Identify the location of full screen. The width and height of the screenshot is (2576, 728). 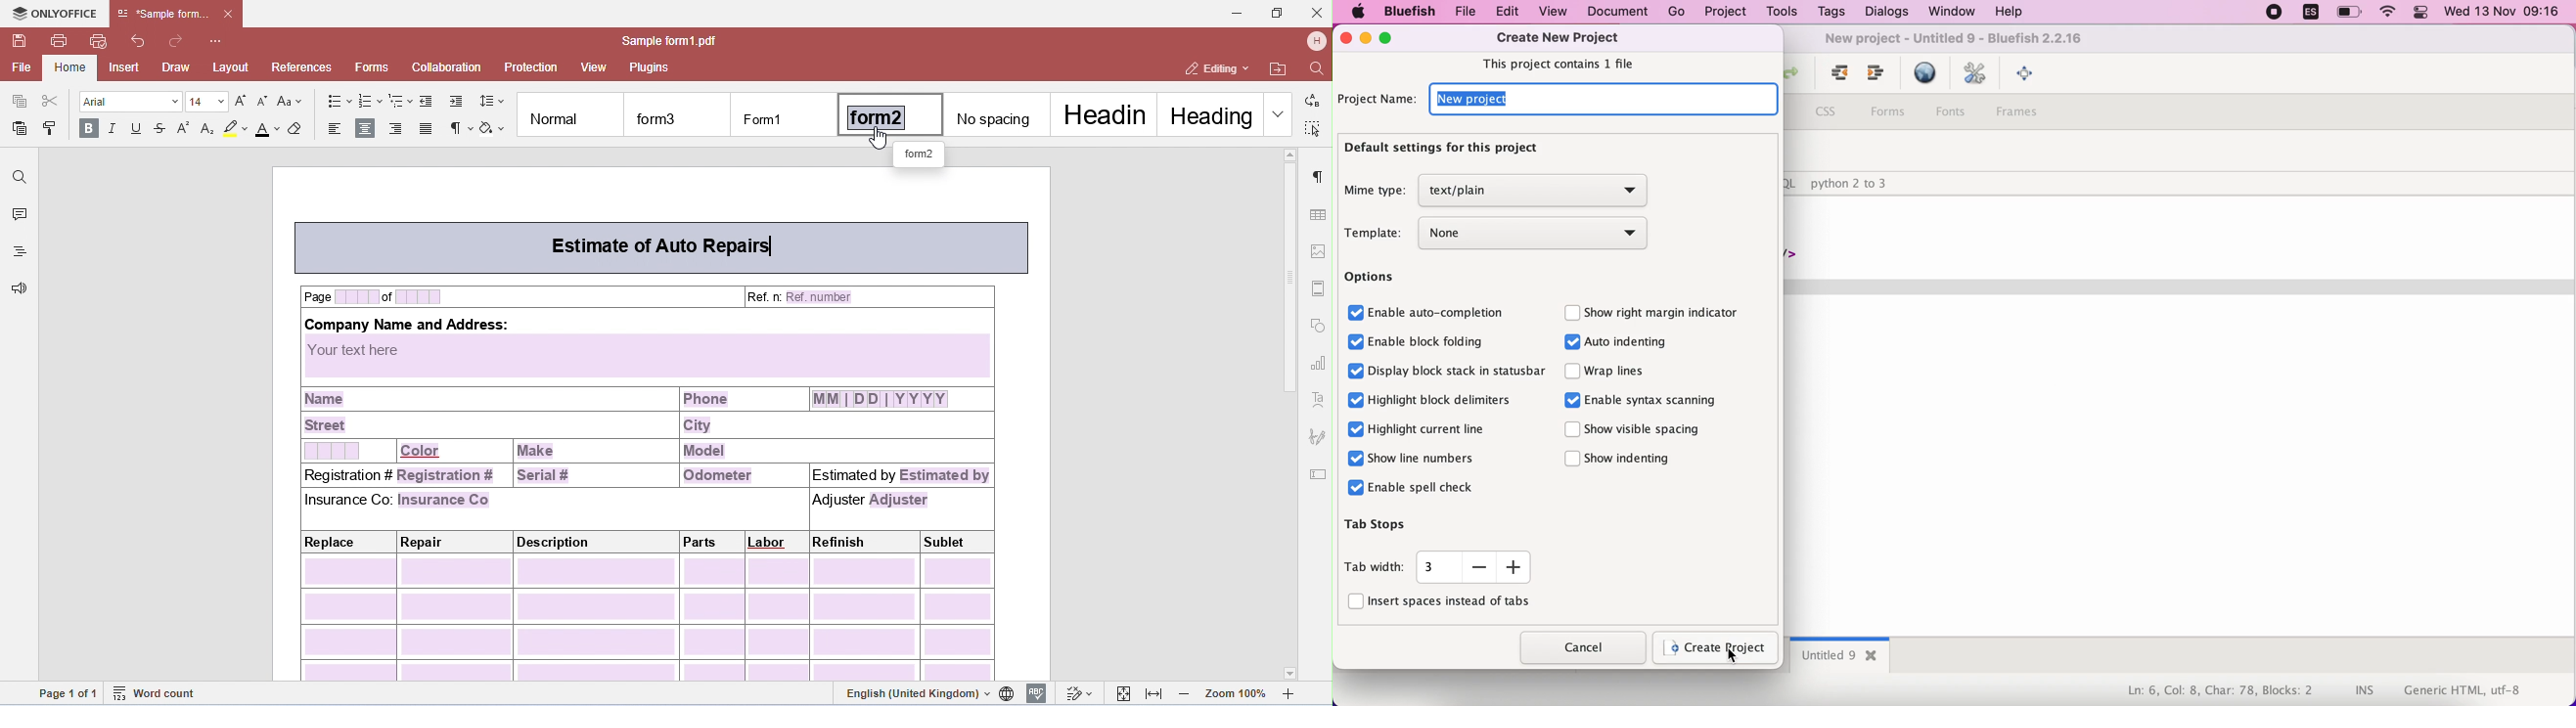
(2027, 75).